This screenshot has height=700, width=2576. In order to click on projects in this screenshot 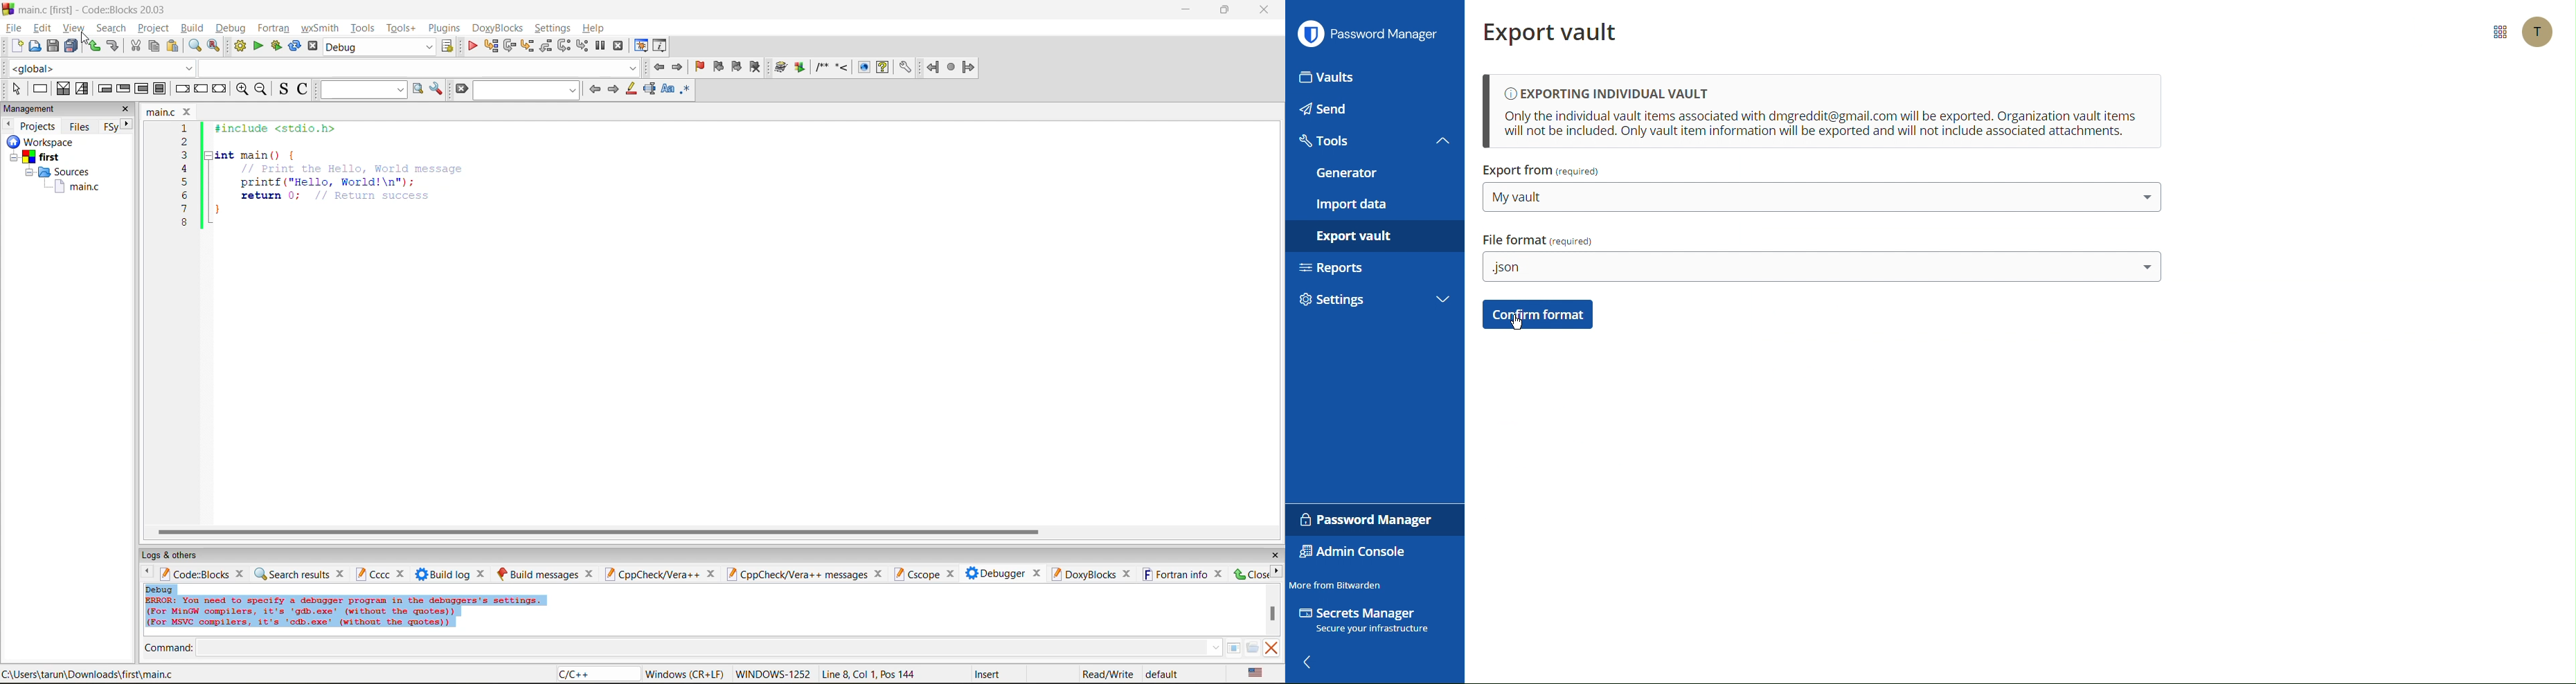, I will do `click(40, 126)`.